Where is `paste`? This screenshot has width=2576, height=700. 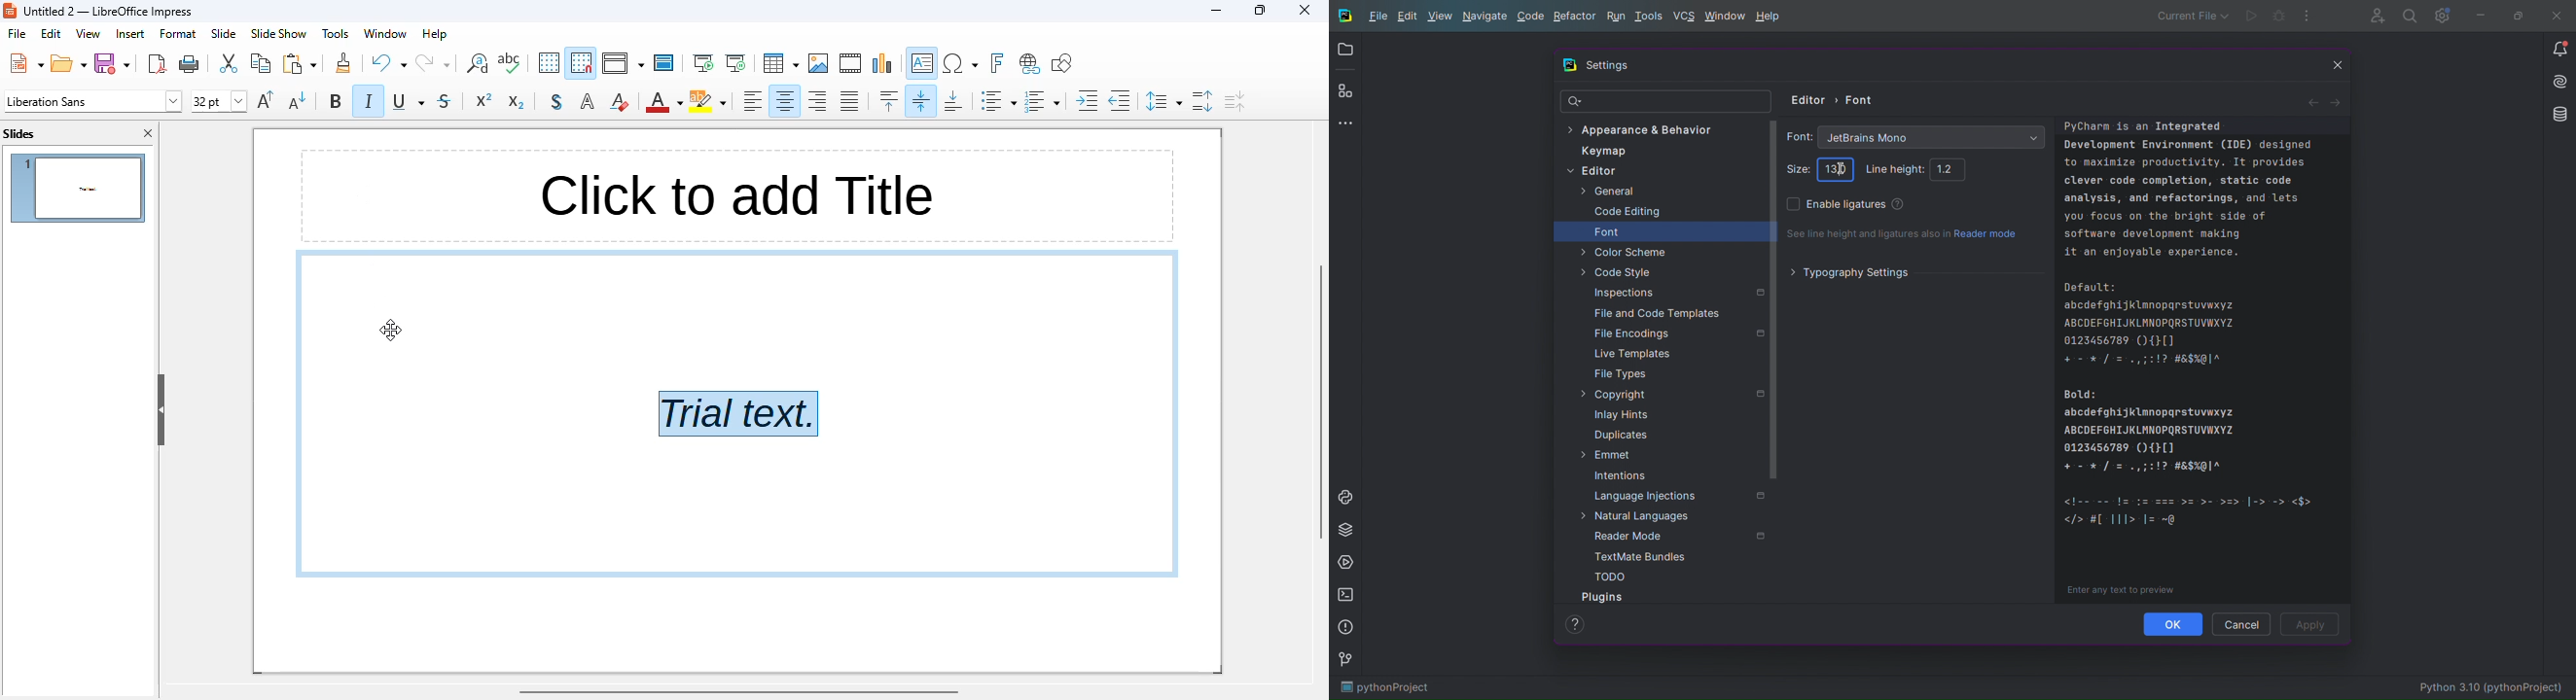
paste is located at coordinates (299, 63).